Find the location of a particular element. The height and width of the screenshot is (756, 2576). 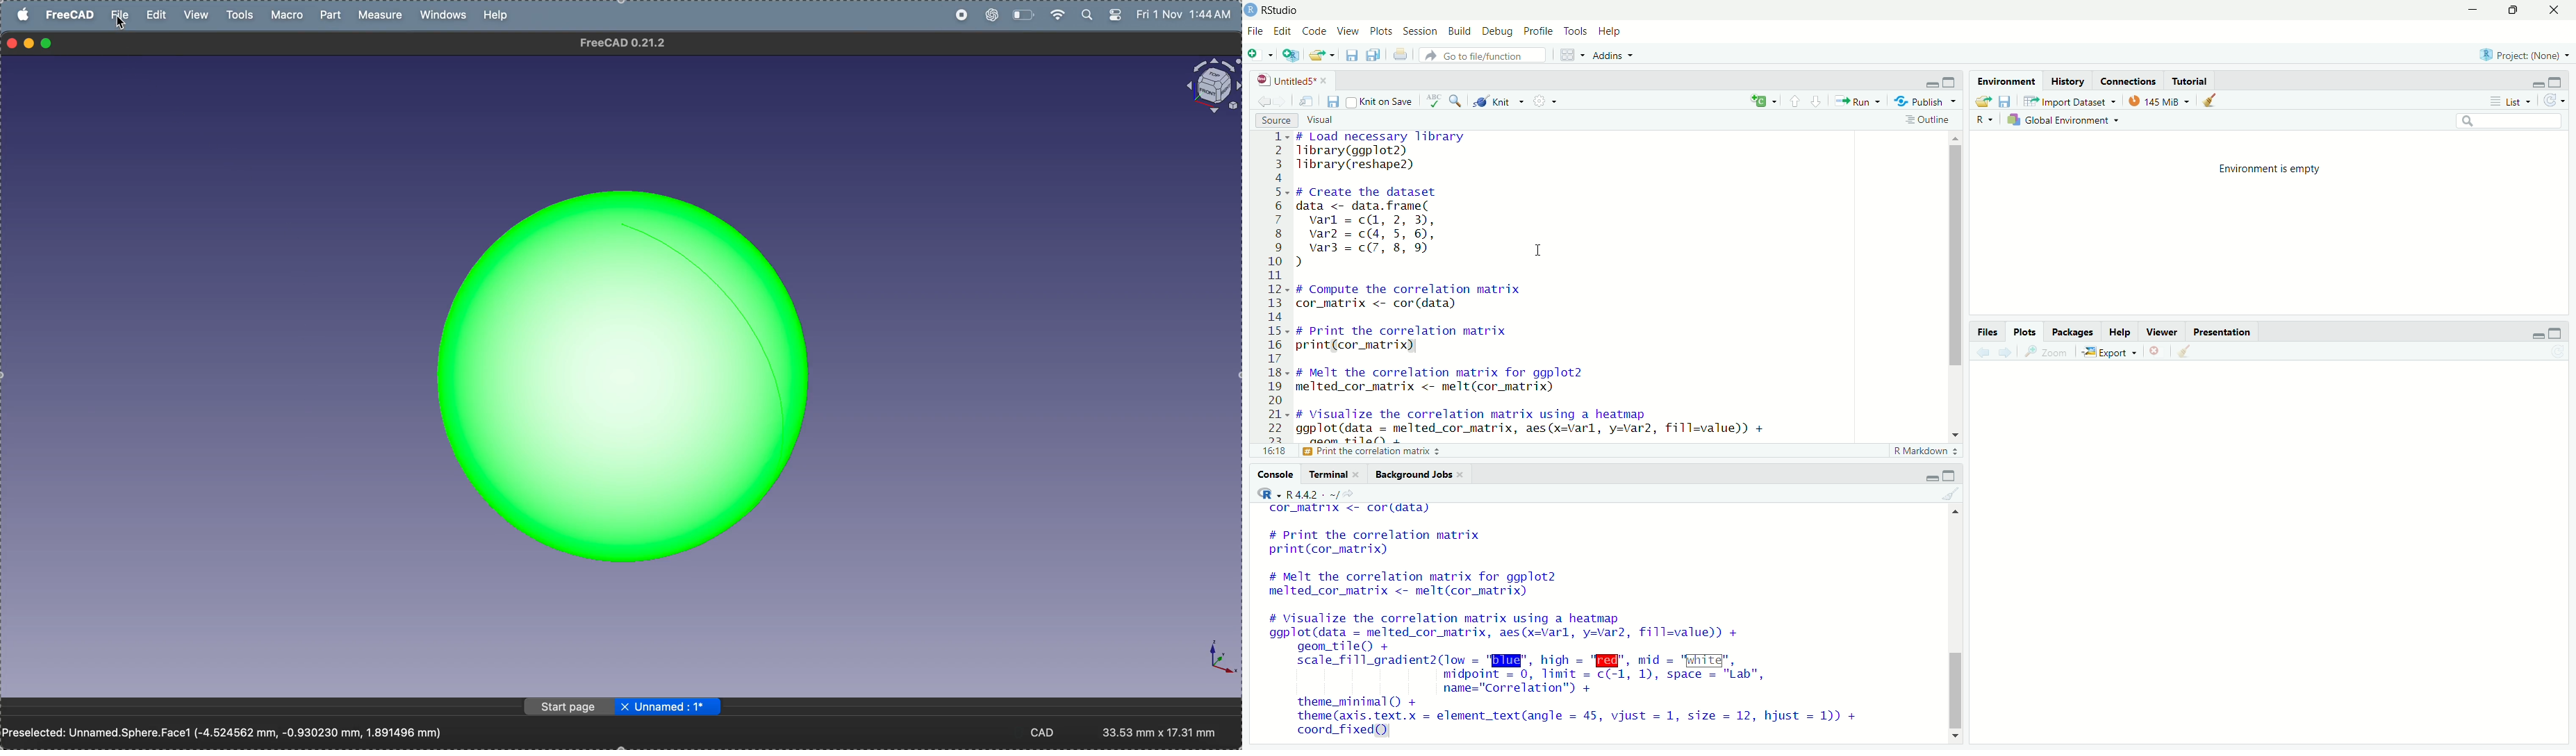

marco is located at coordinates (290, 15).